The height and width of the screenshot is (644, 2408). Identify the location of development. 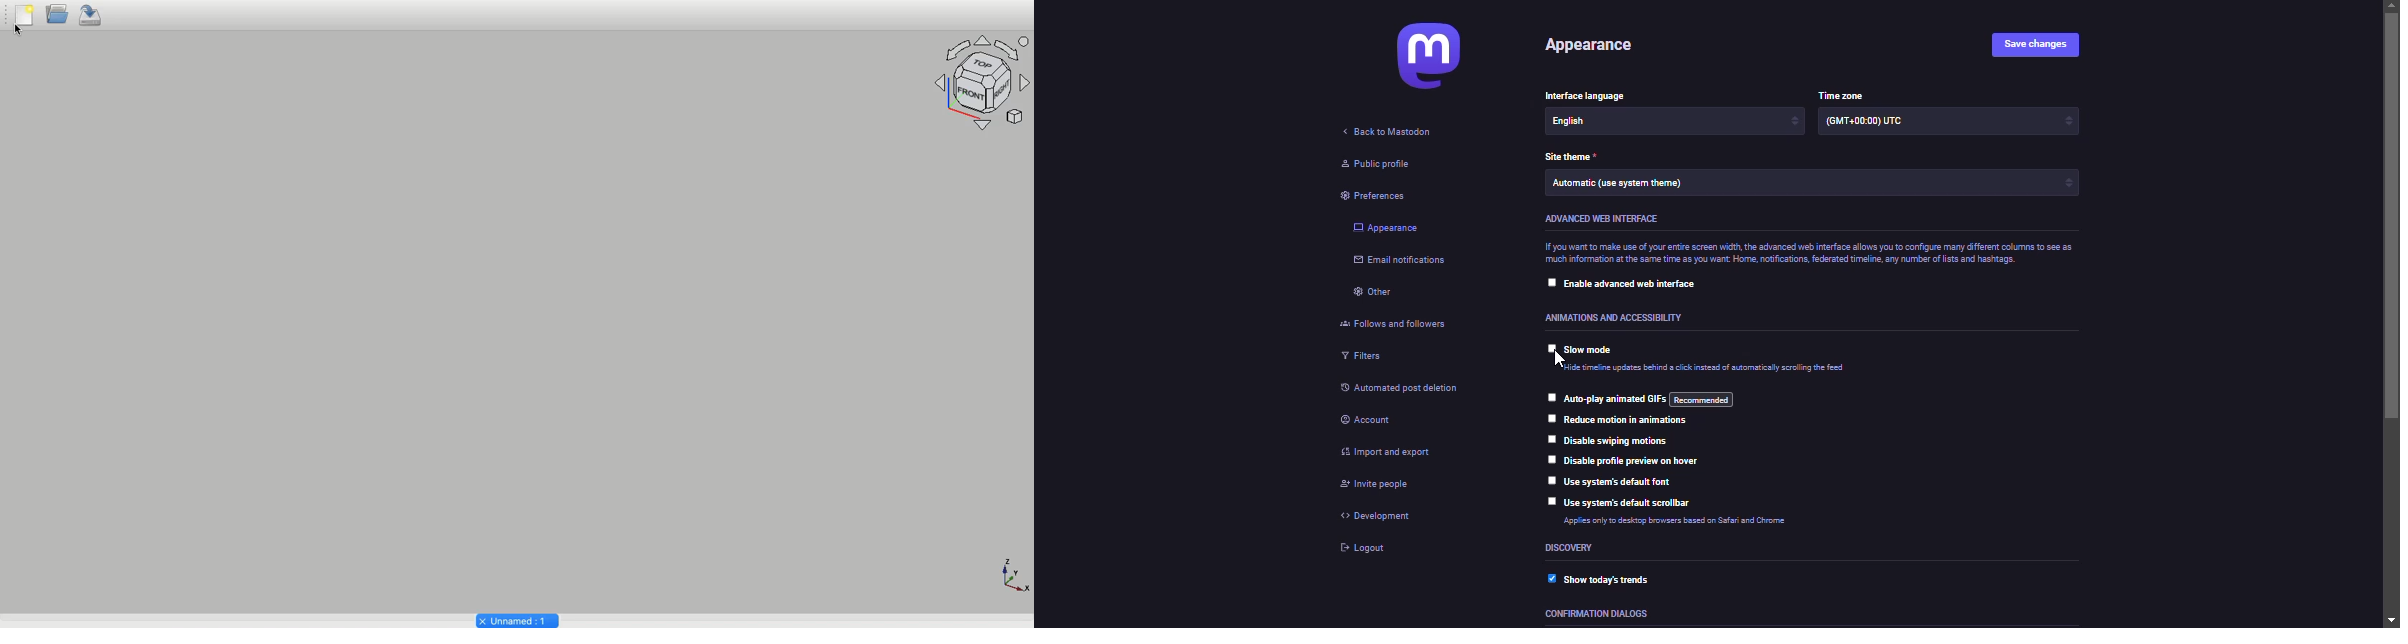
(1379, 517).